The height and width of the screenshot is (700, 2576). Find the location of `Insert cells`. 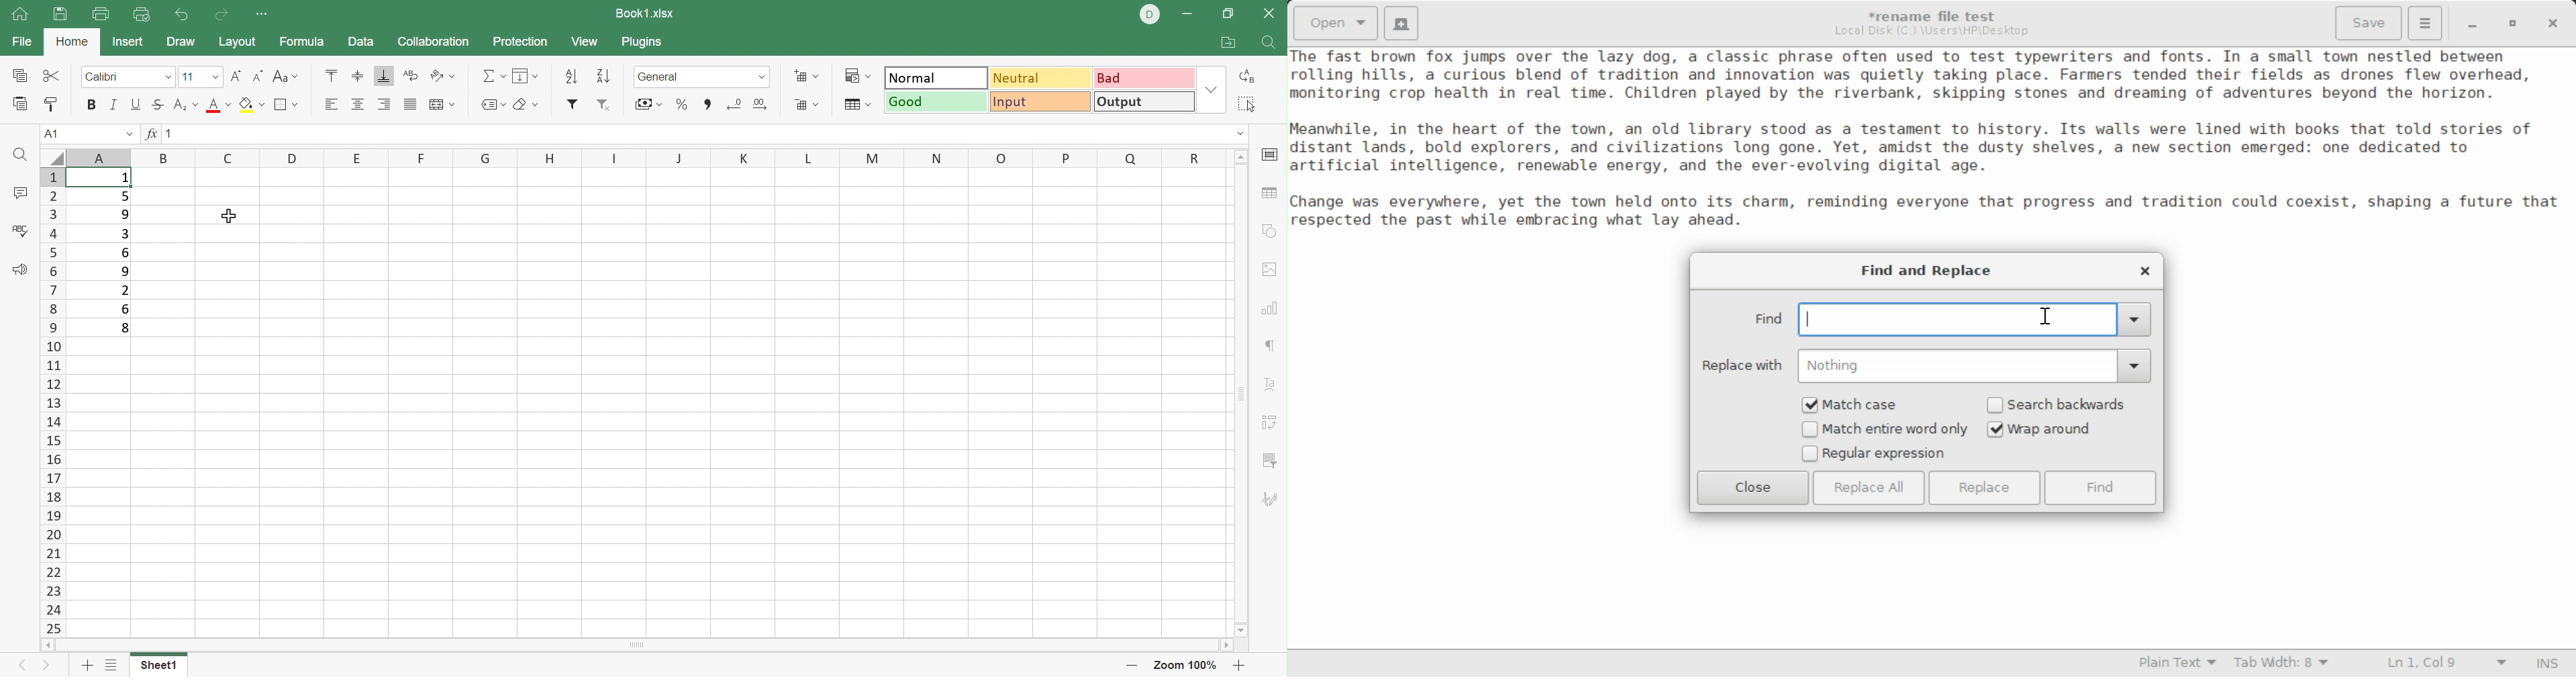

Insert cells is located at coordinates (807, 77).